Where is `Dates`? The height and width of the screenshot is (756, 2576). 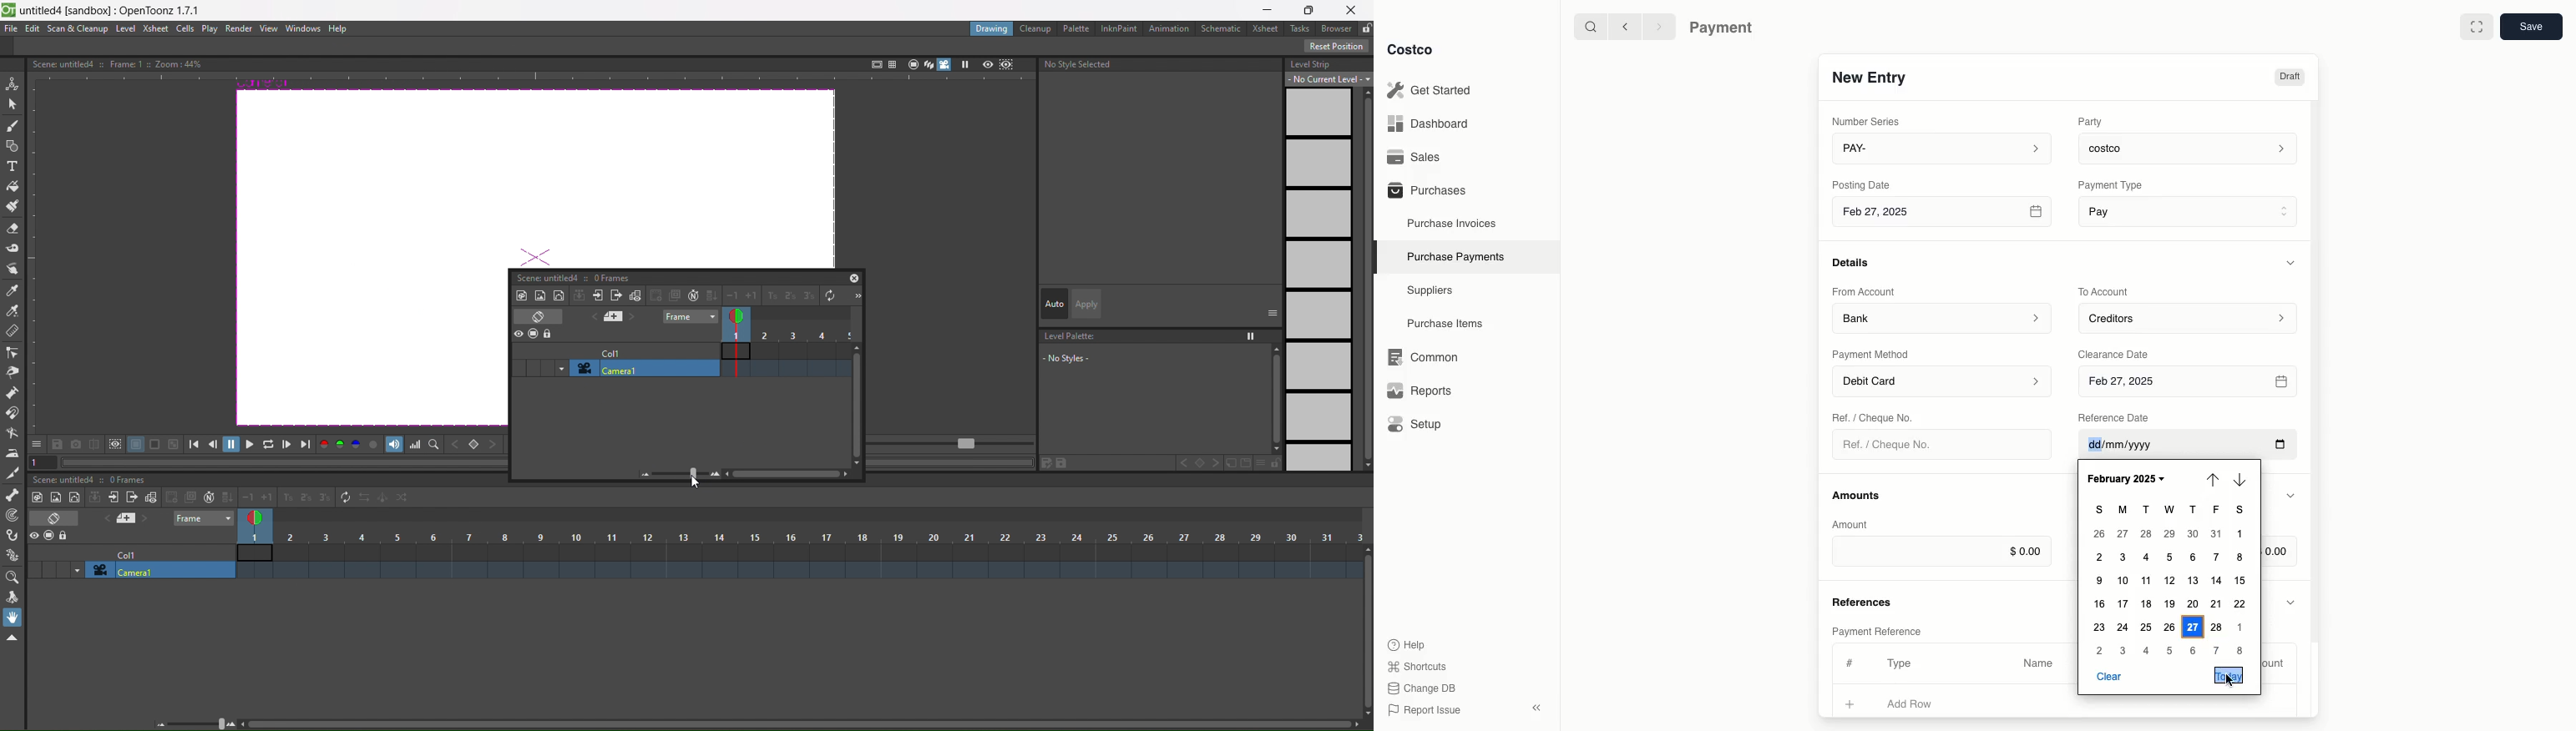
Dates is located at coordinates (2170, 578).